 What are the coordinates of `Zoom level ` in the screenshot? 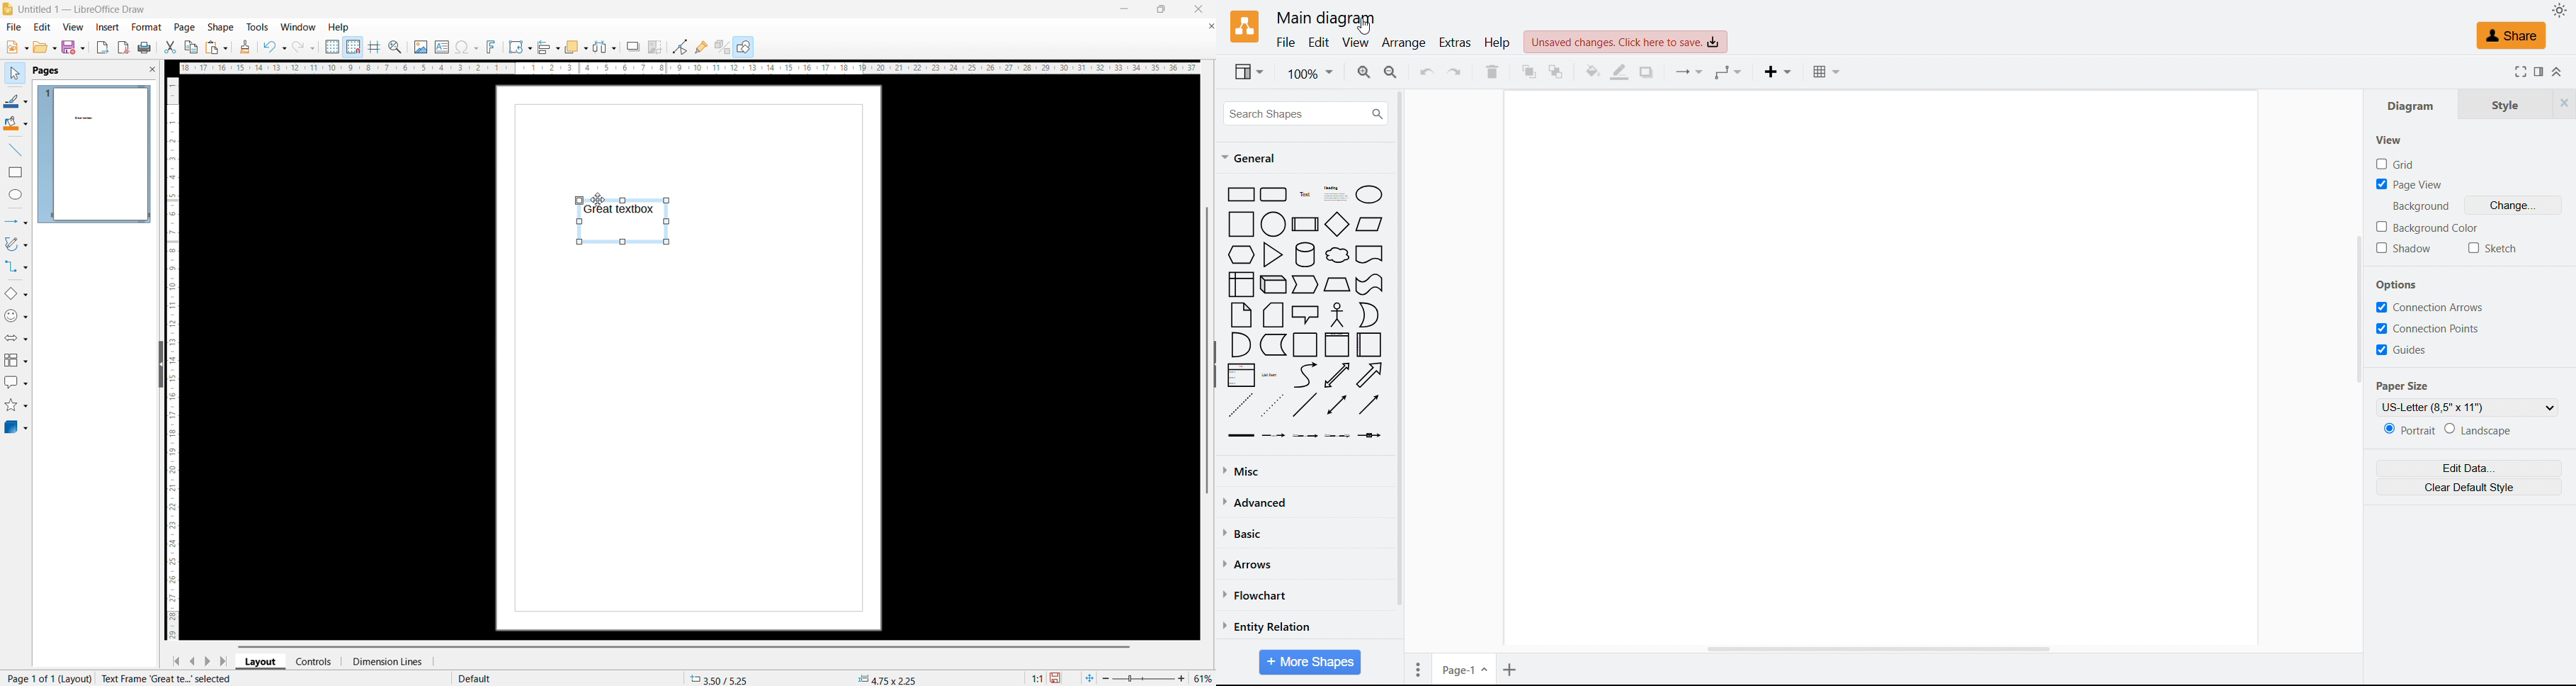 It's located at (1312, 73).